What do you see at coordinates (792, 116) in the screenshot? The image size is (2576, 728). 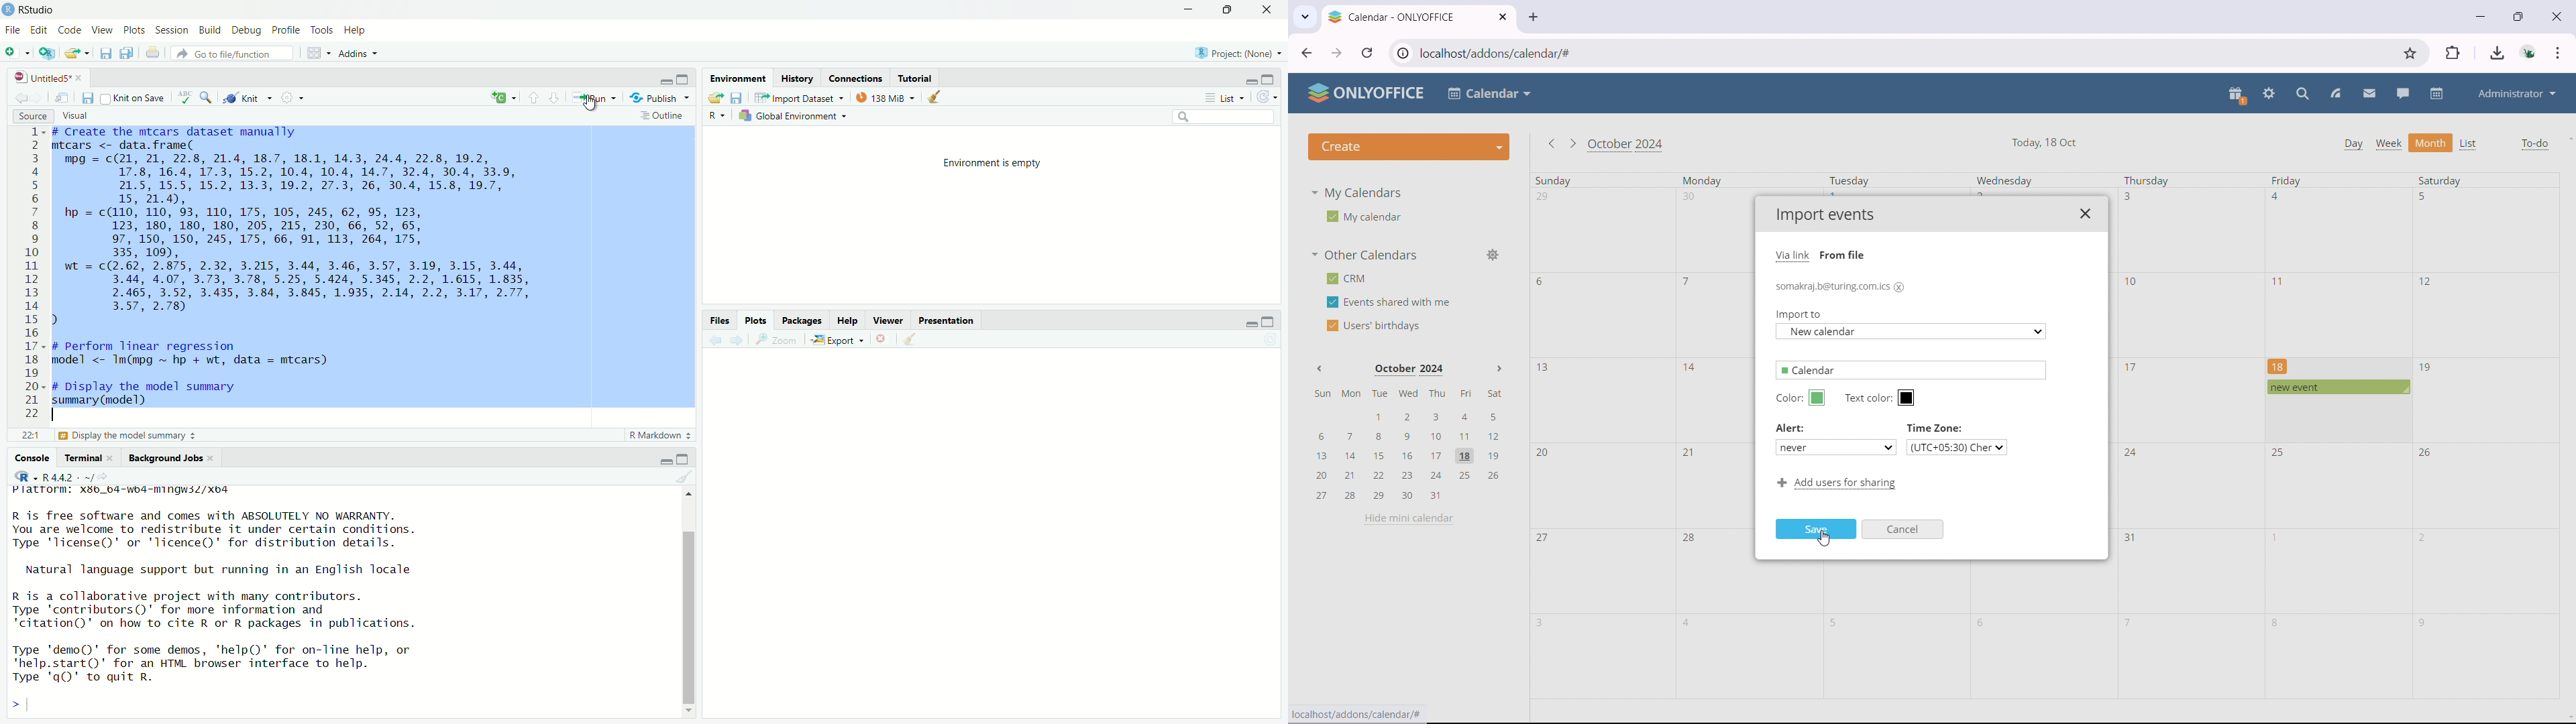 I see `global environment` at bounding box center [792, 116].